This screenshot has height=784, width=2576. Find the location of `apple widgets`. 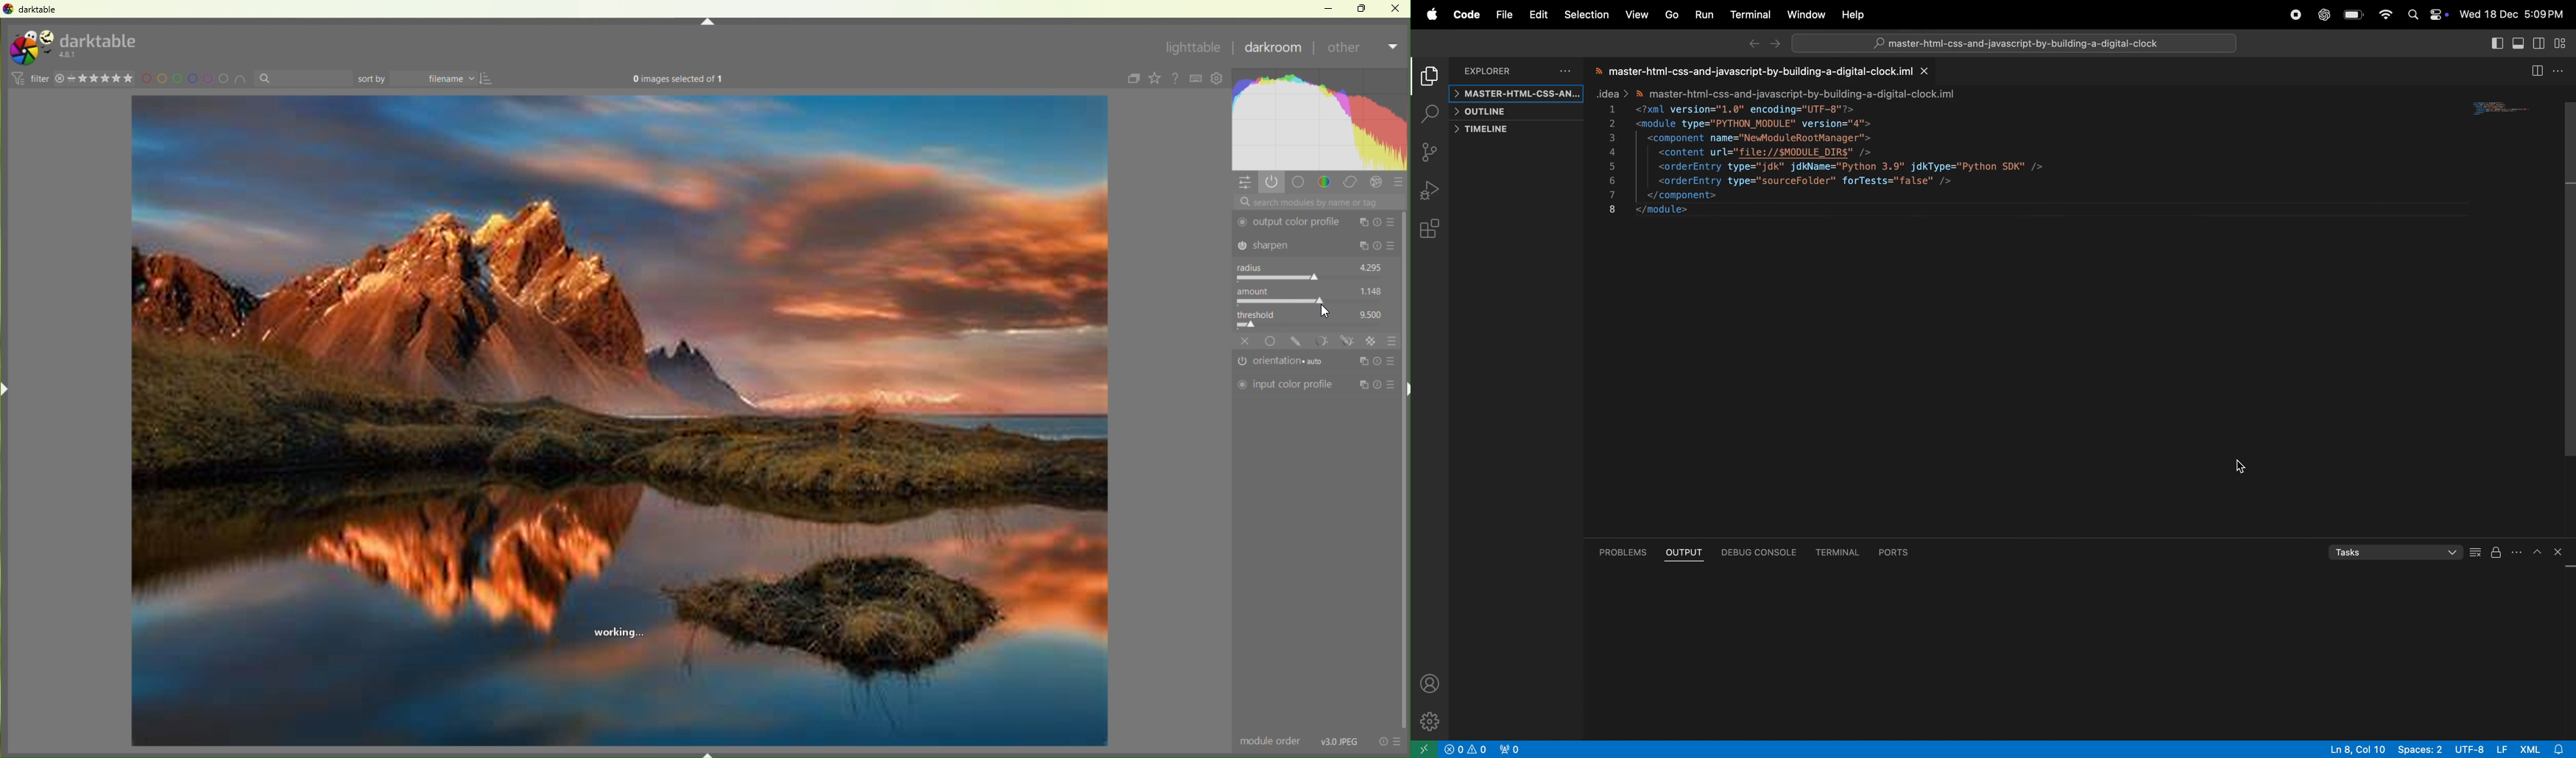

apple widgets is located at coordinates (2426, 13).